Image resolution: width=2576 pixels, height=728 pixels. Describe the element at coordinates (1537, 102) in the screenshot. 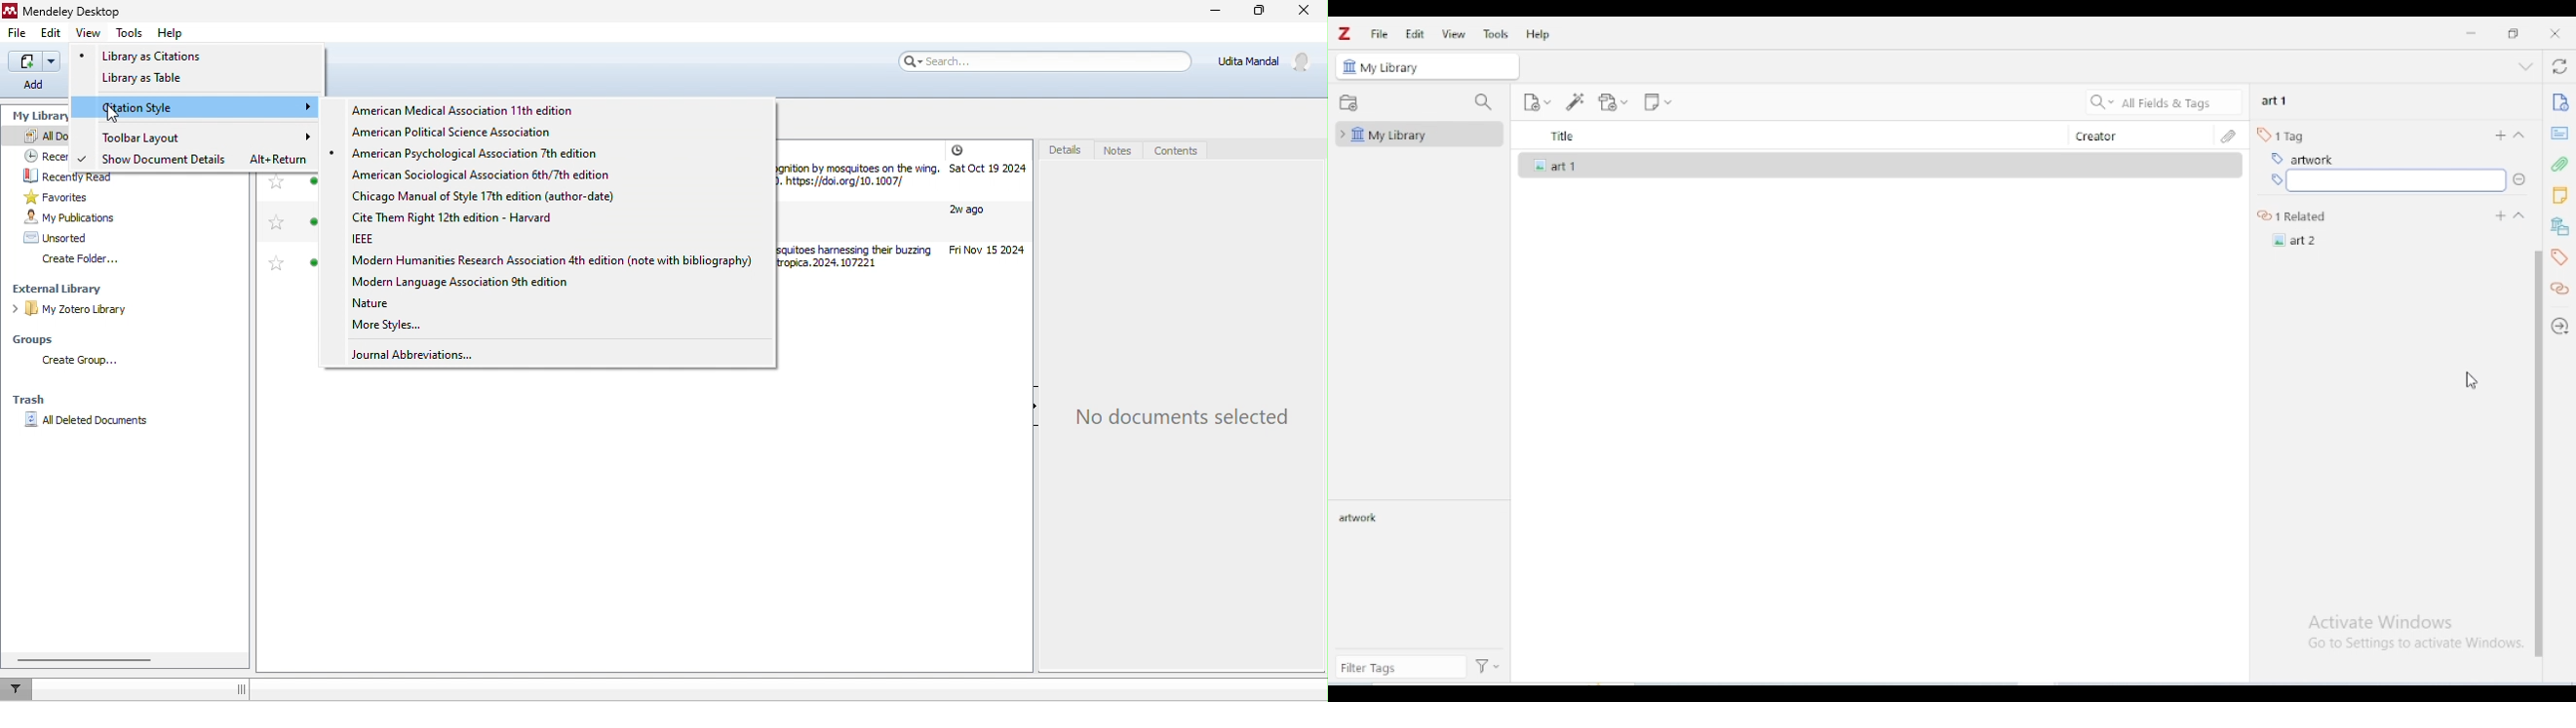

I see `new item` at that location.